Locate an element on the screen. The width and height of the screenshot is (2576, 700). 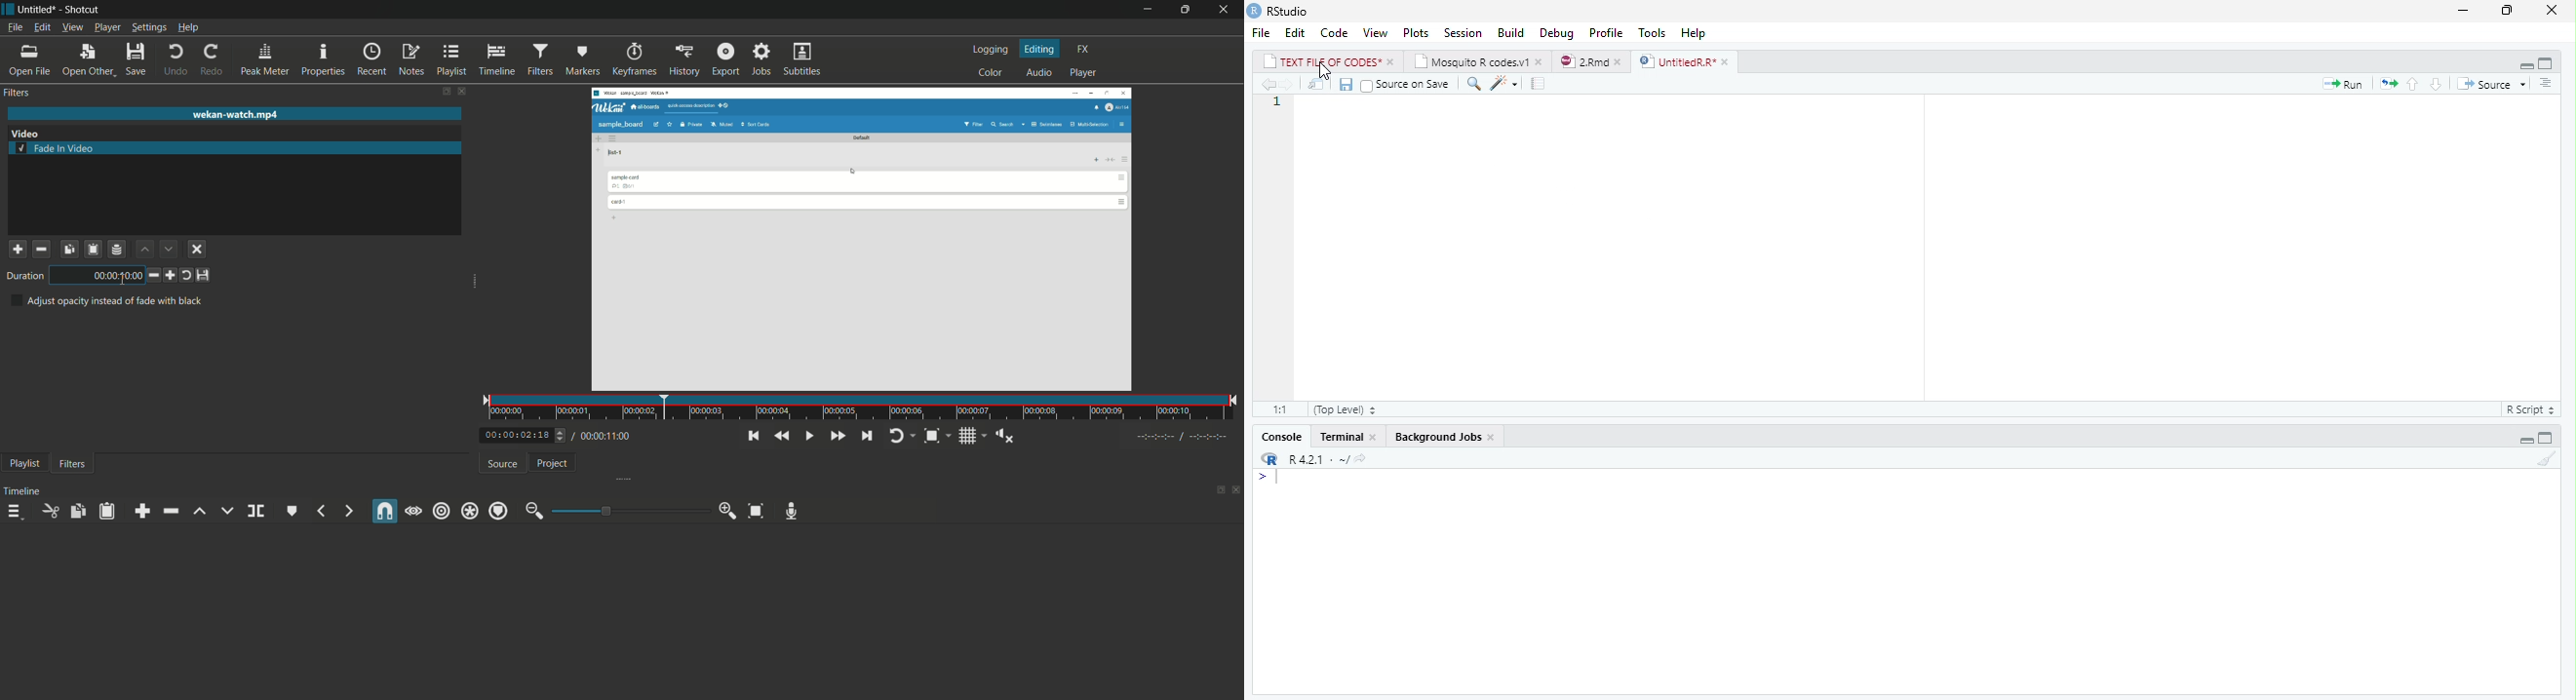
forward is located at coordinates (1288, 85).